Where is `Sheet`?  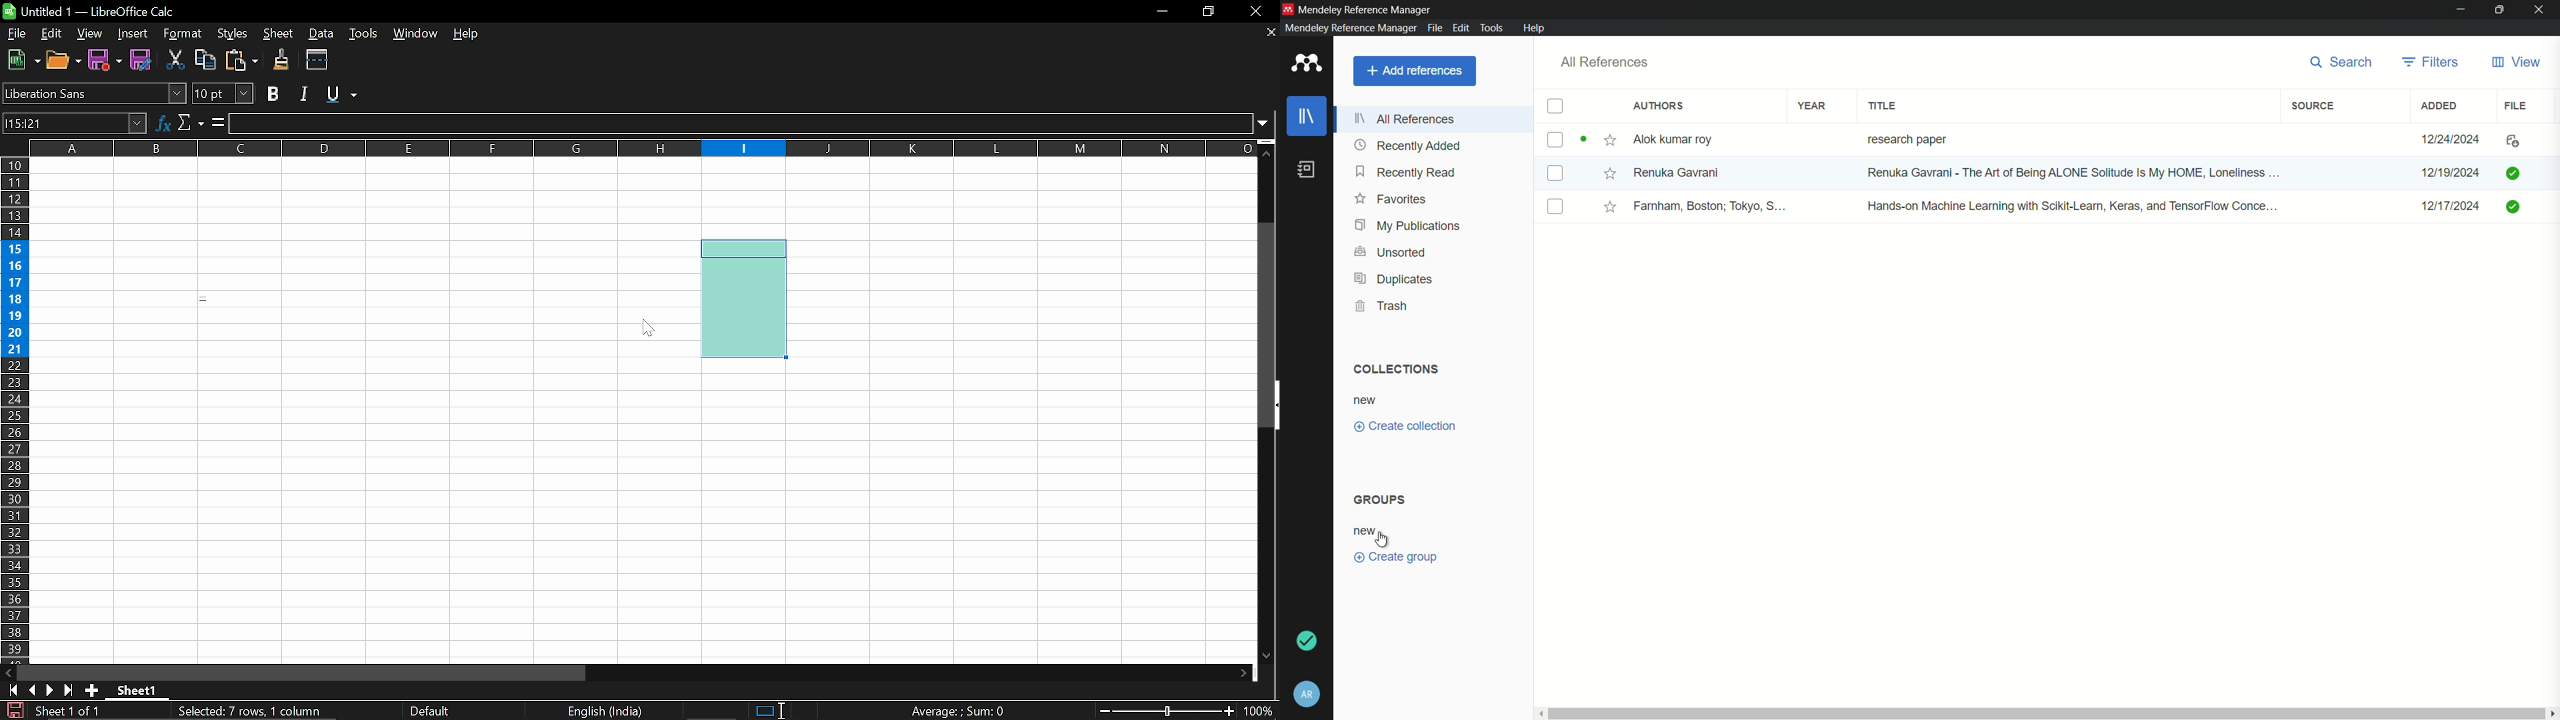
Sheet is located at coordinates (277, 34).